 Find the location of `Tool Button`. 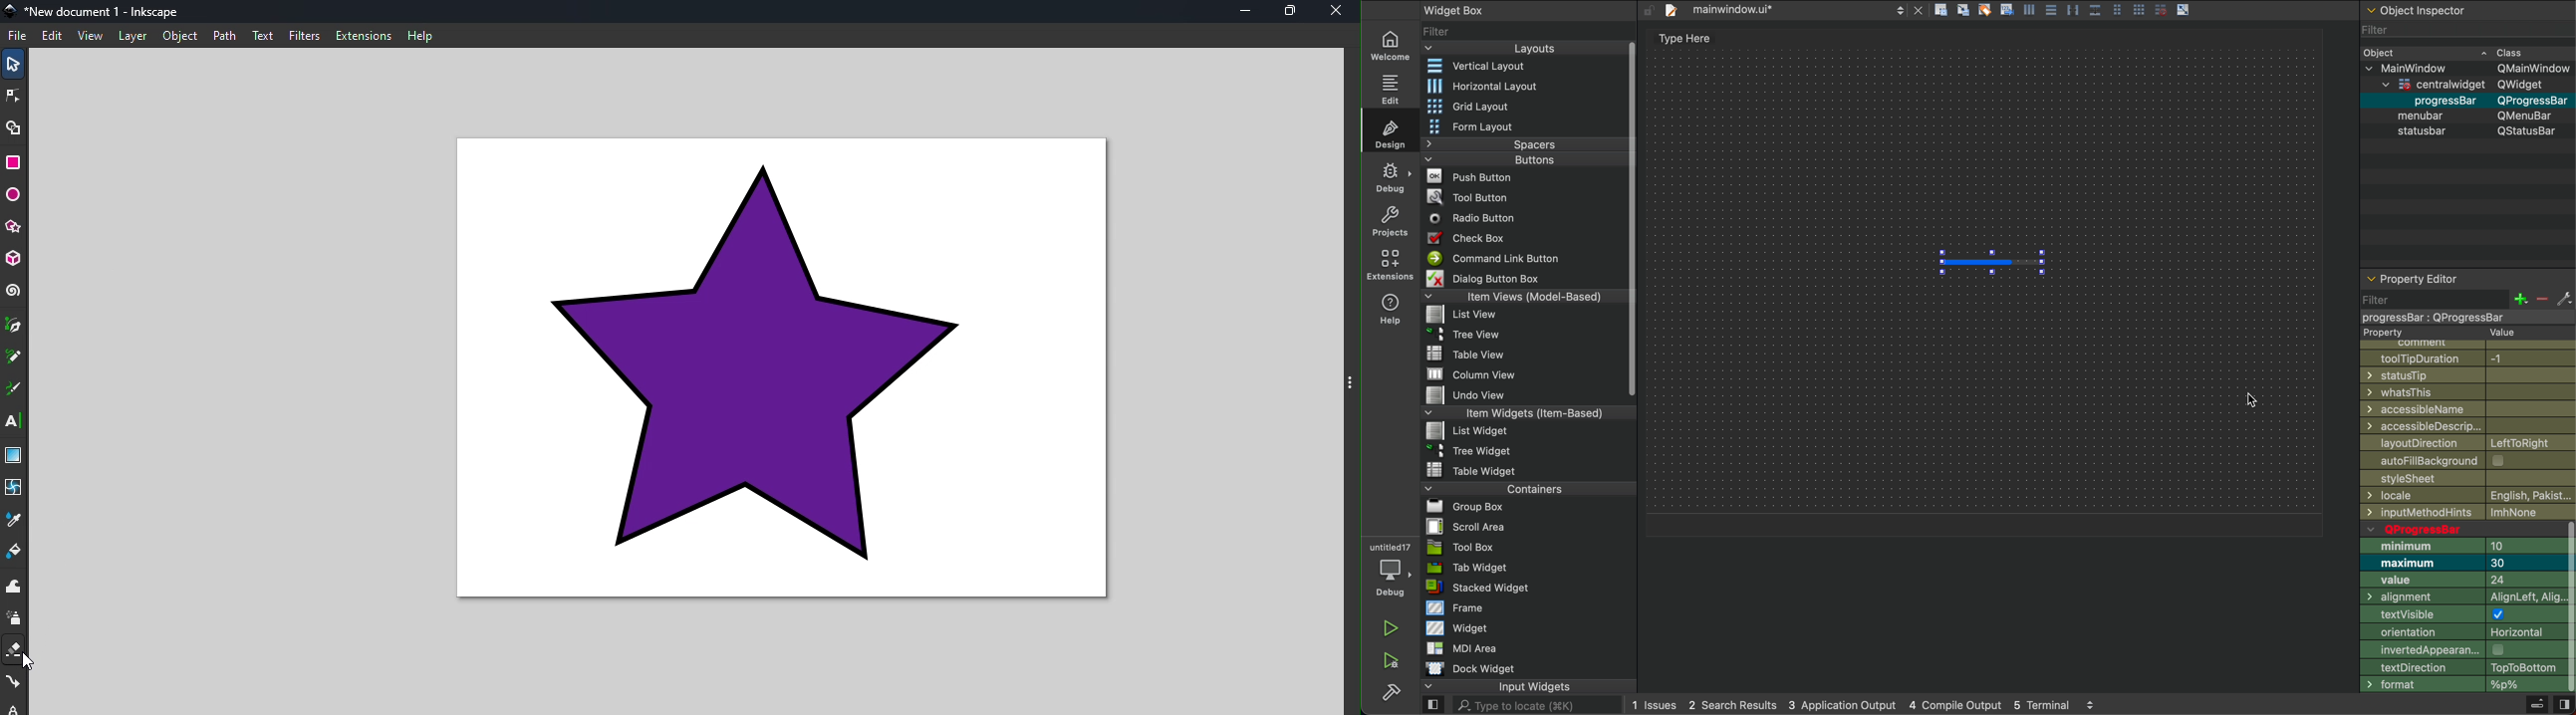

Tool Button is located at coordinates (1476, 196).